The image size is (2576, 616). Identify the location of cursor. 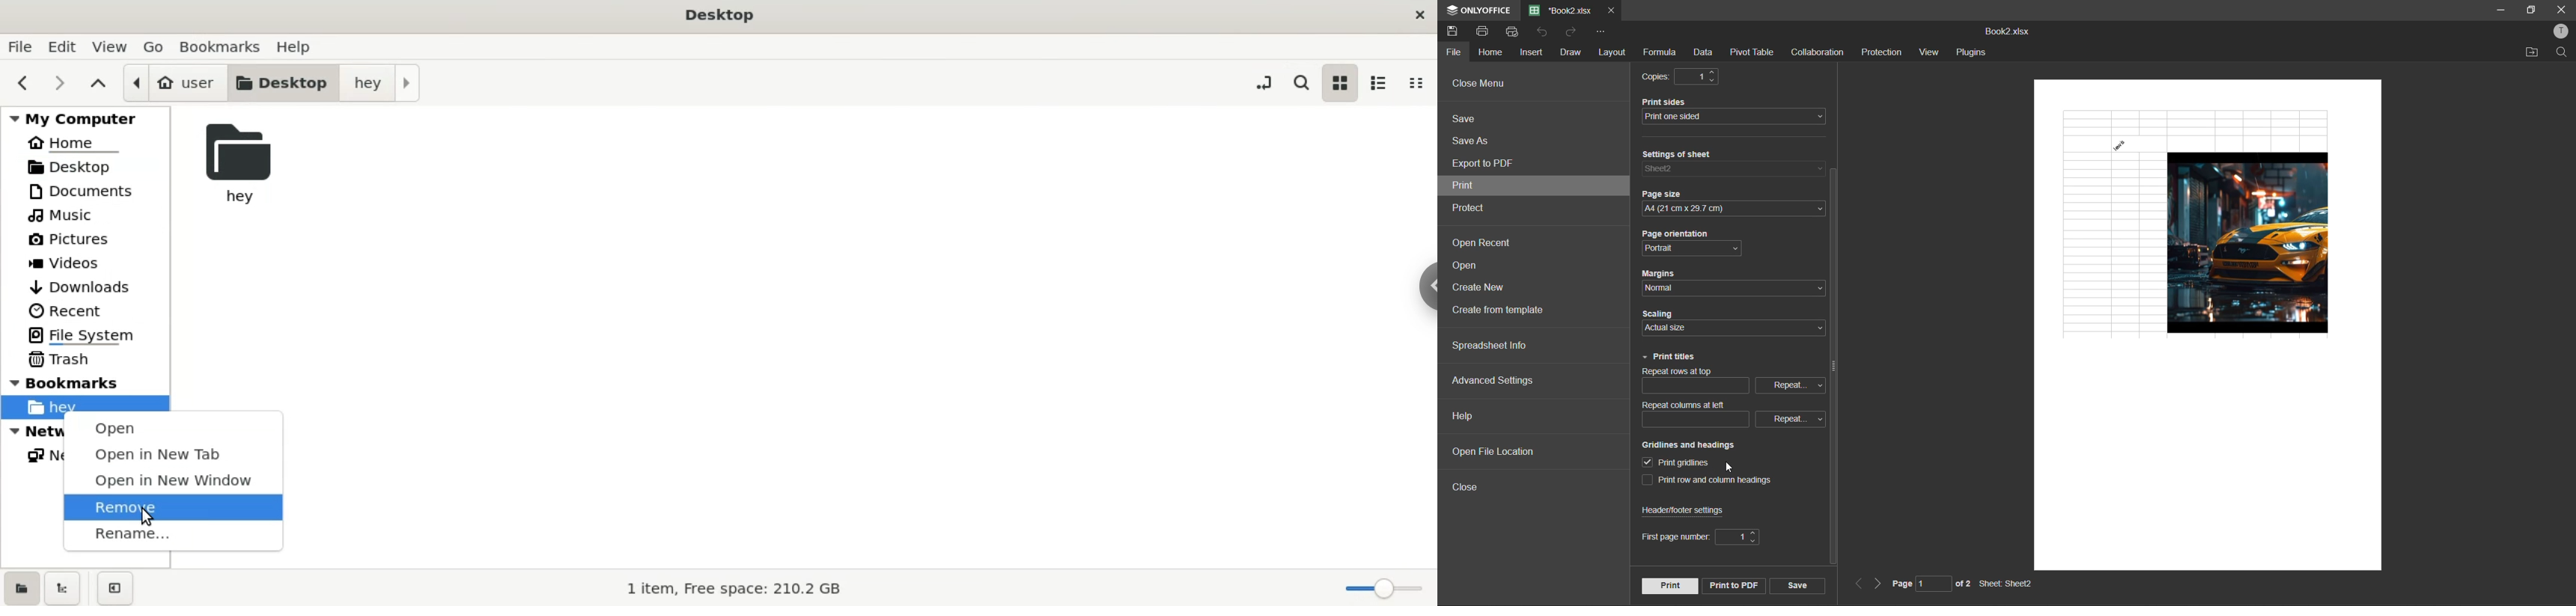
(1731, 467).